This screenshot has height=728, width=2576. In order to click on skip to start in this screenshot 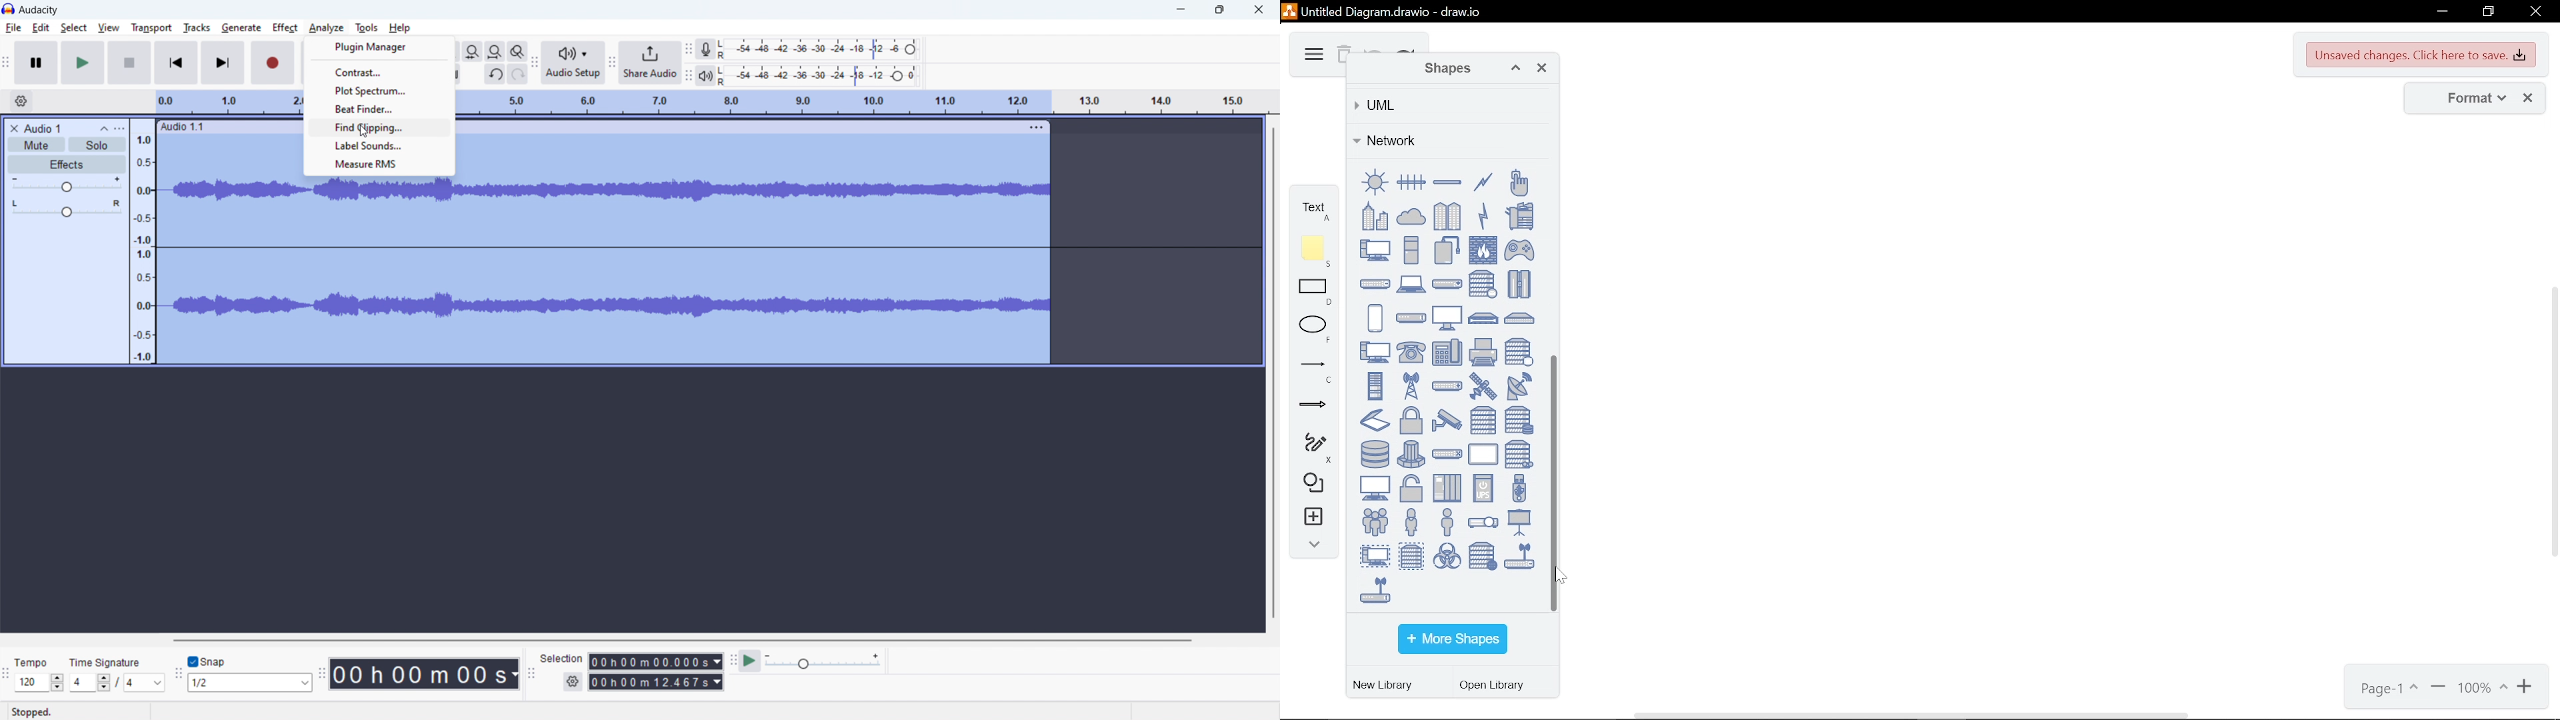, I will do `click(176, 63)`.